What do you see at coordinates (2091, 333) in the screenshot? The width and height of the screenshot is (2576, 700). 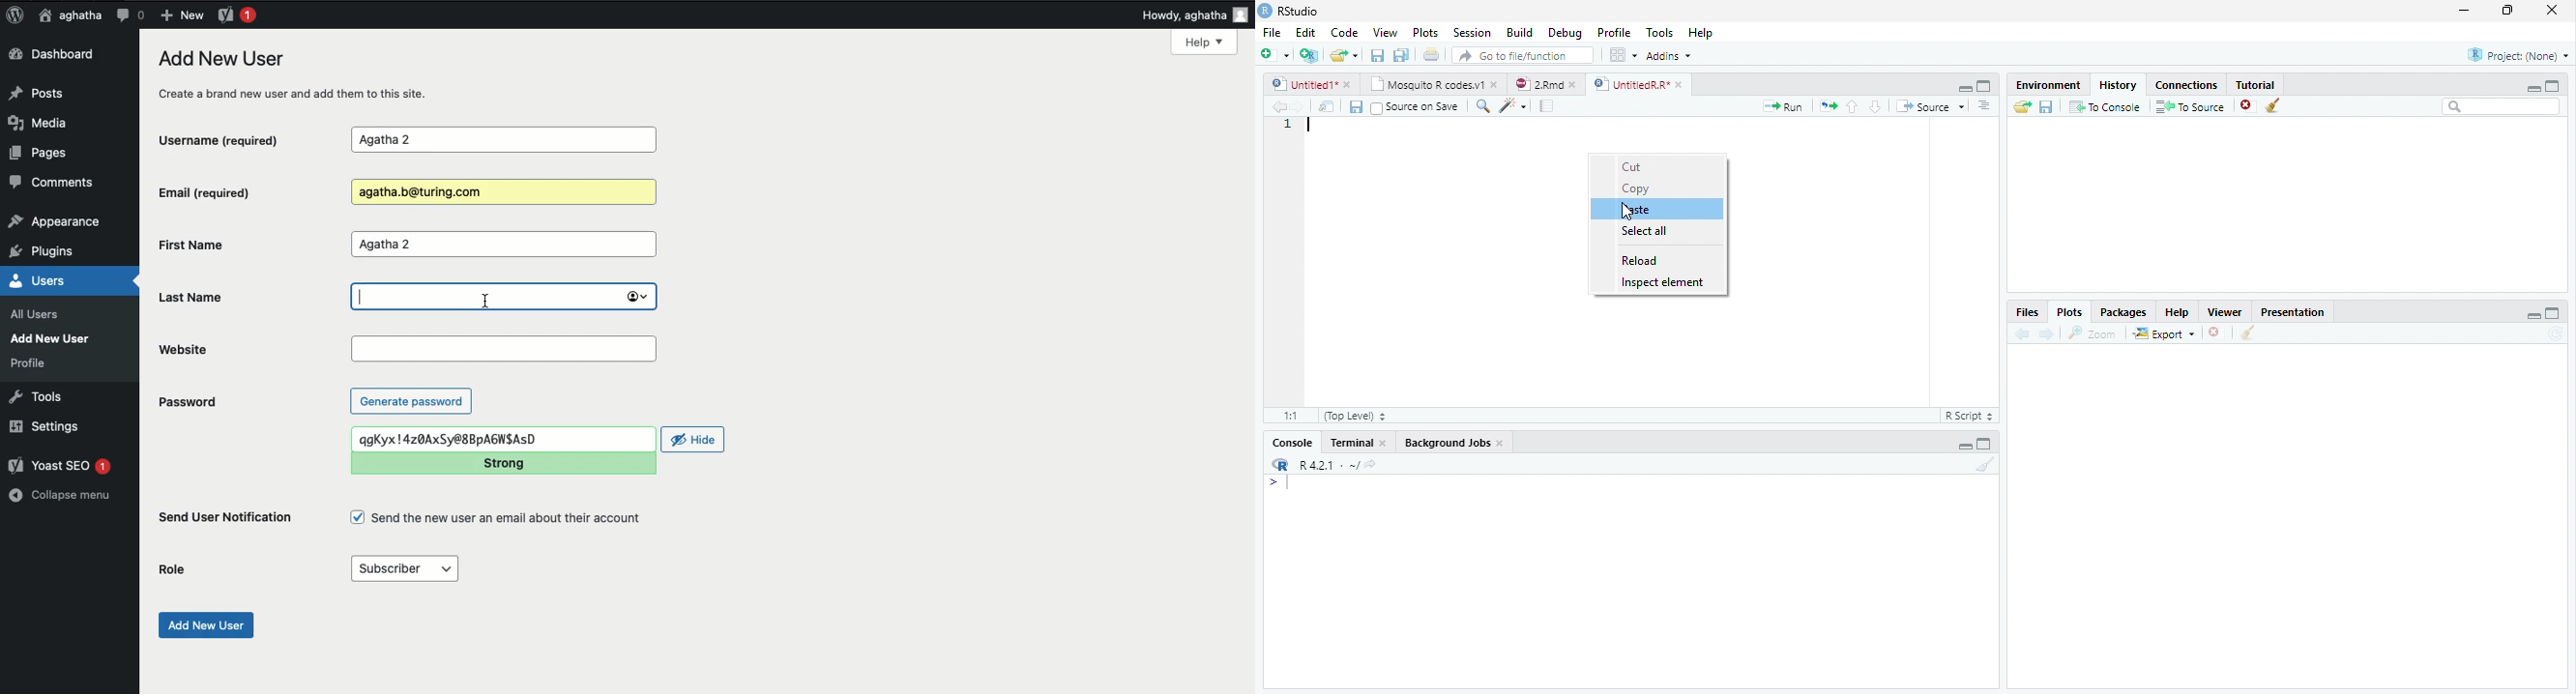 I see `Zoom` at bounding box center [2091, 333].